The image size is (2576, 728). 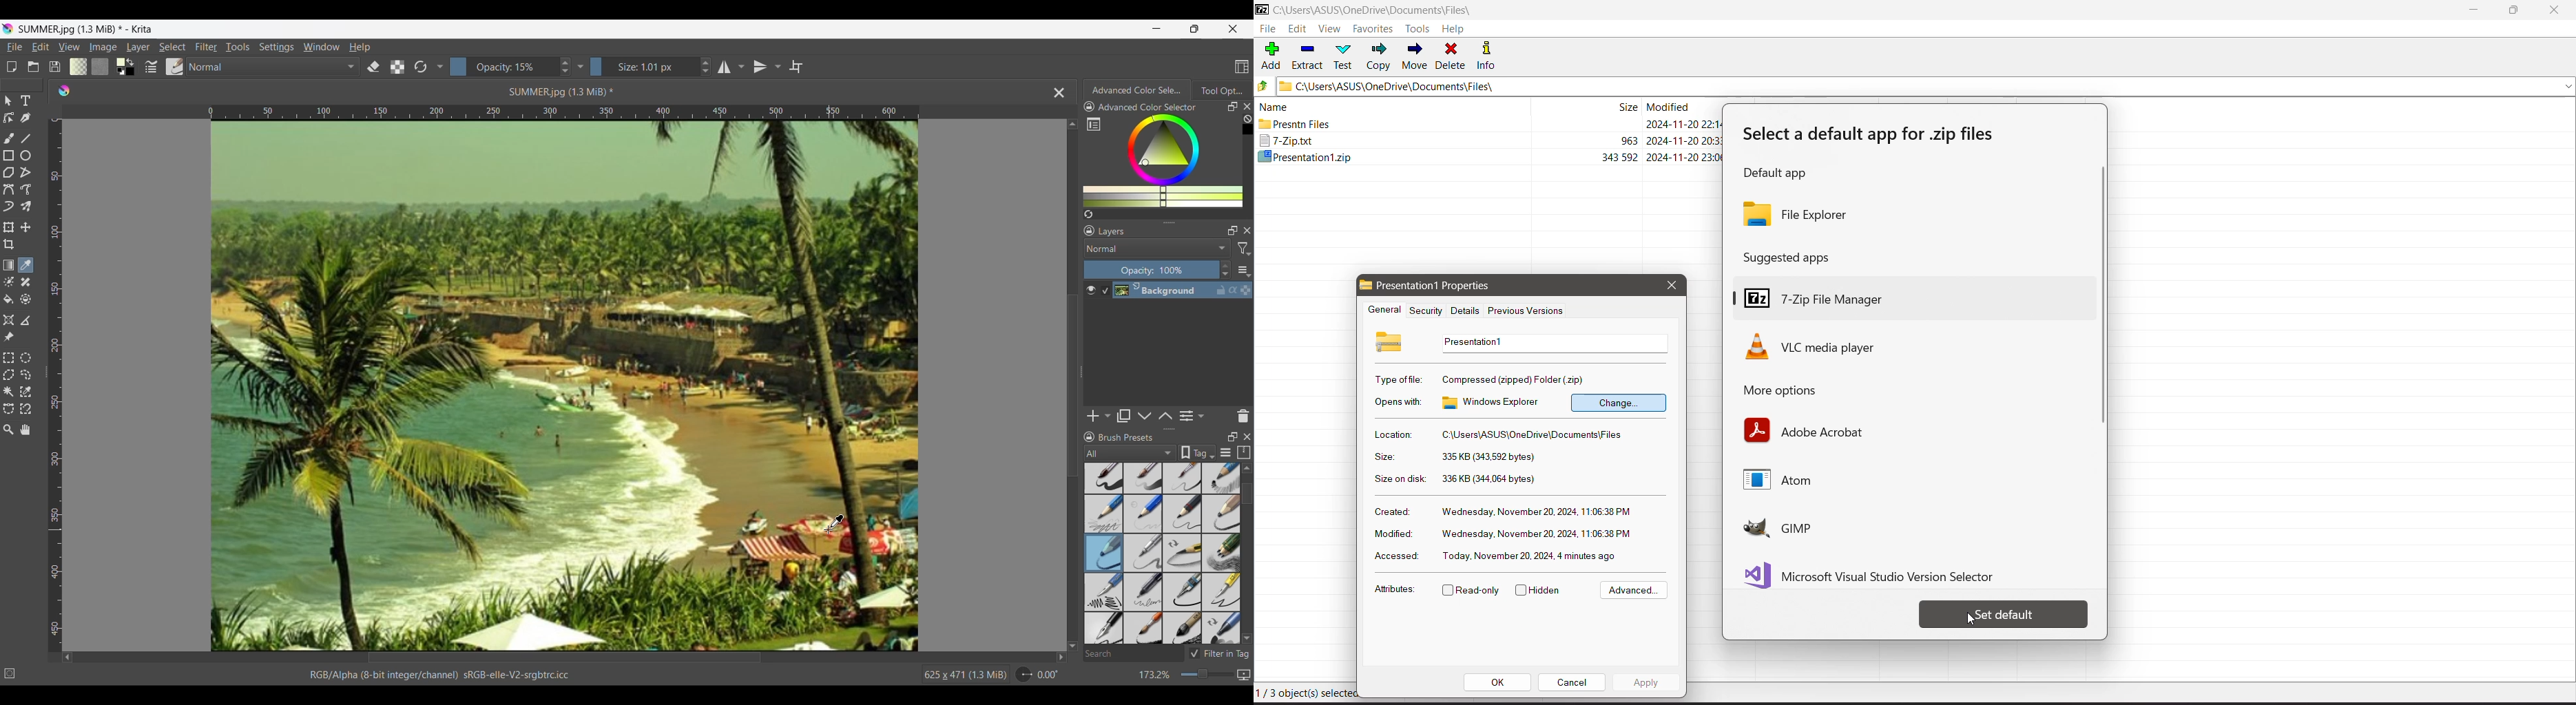 I want to click on Filter menu, so click(x=206, y=46).